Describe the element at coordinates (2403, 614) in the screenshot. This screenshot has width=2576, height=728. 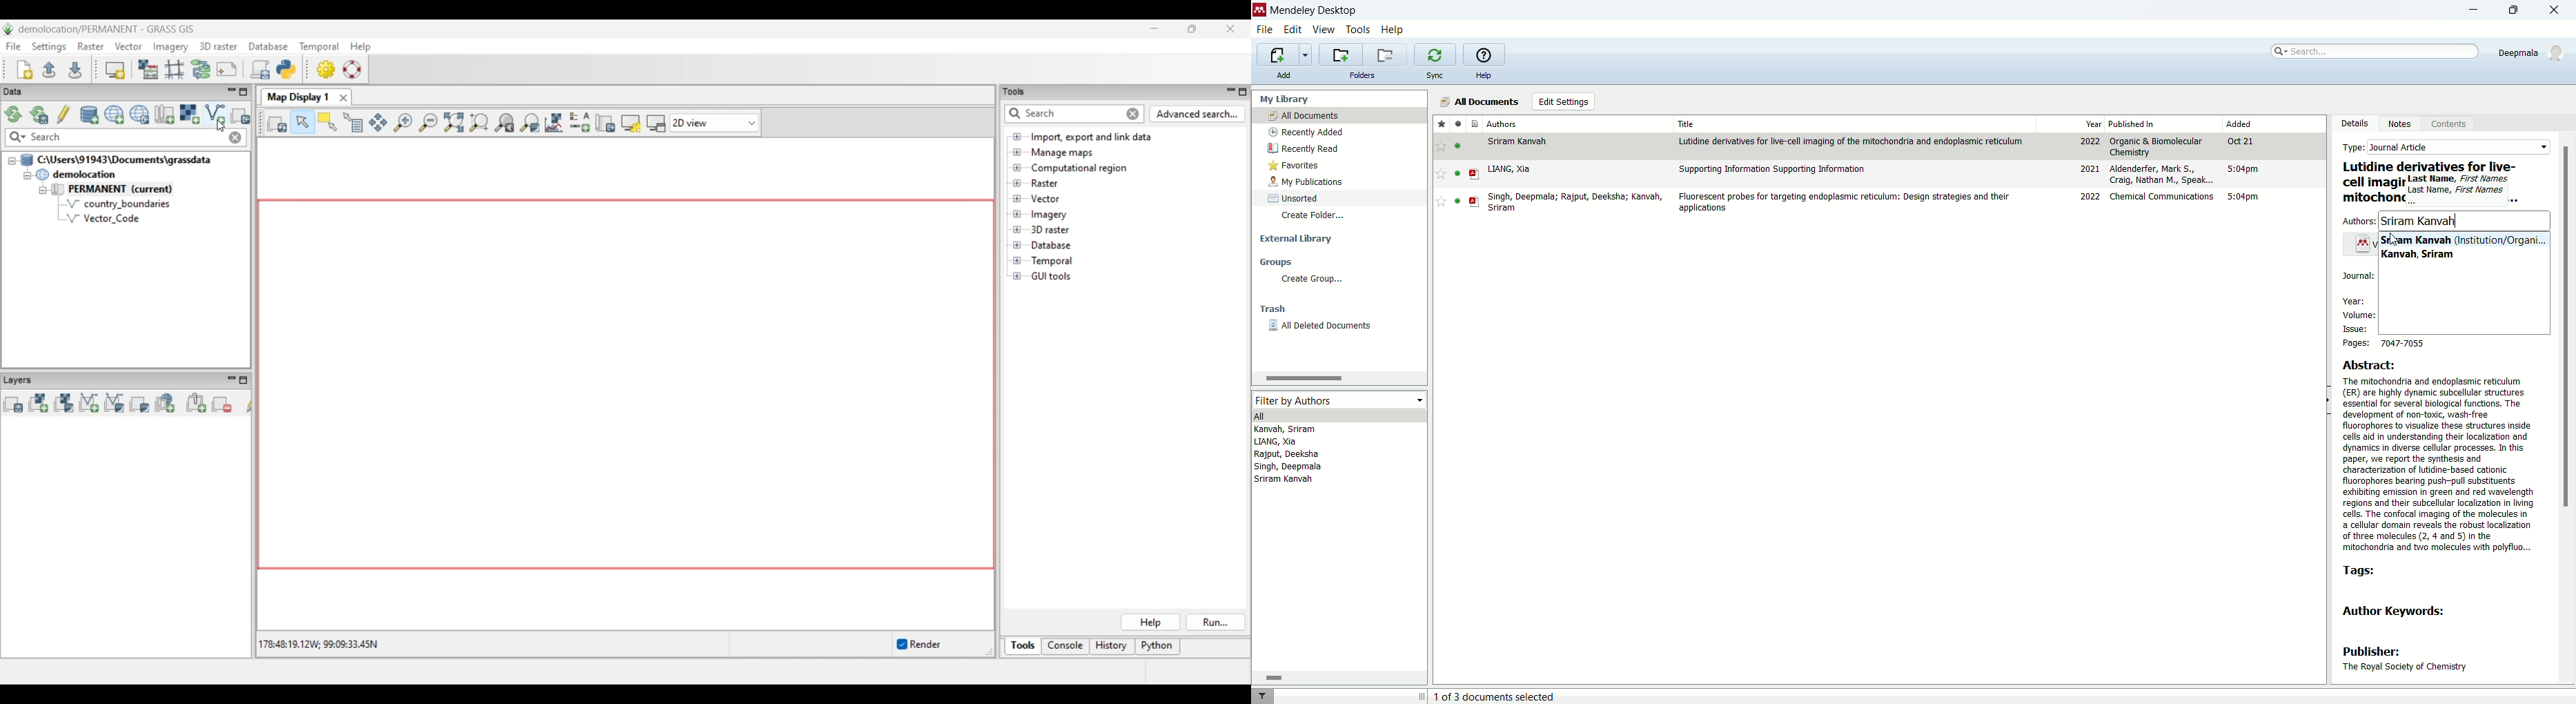
I see `author keywords` at that location.